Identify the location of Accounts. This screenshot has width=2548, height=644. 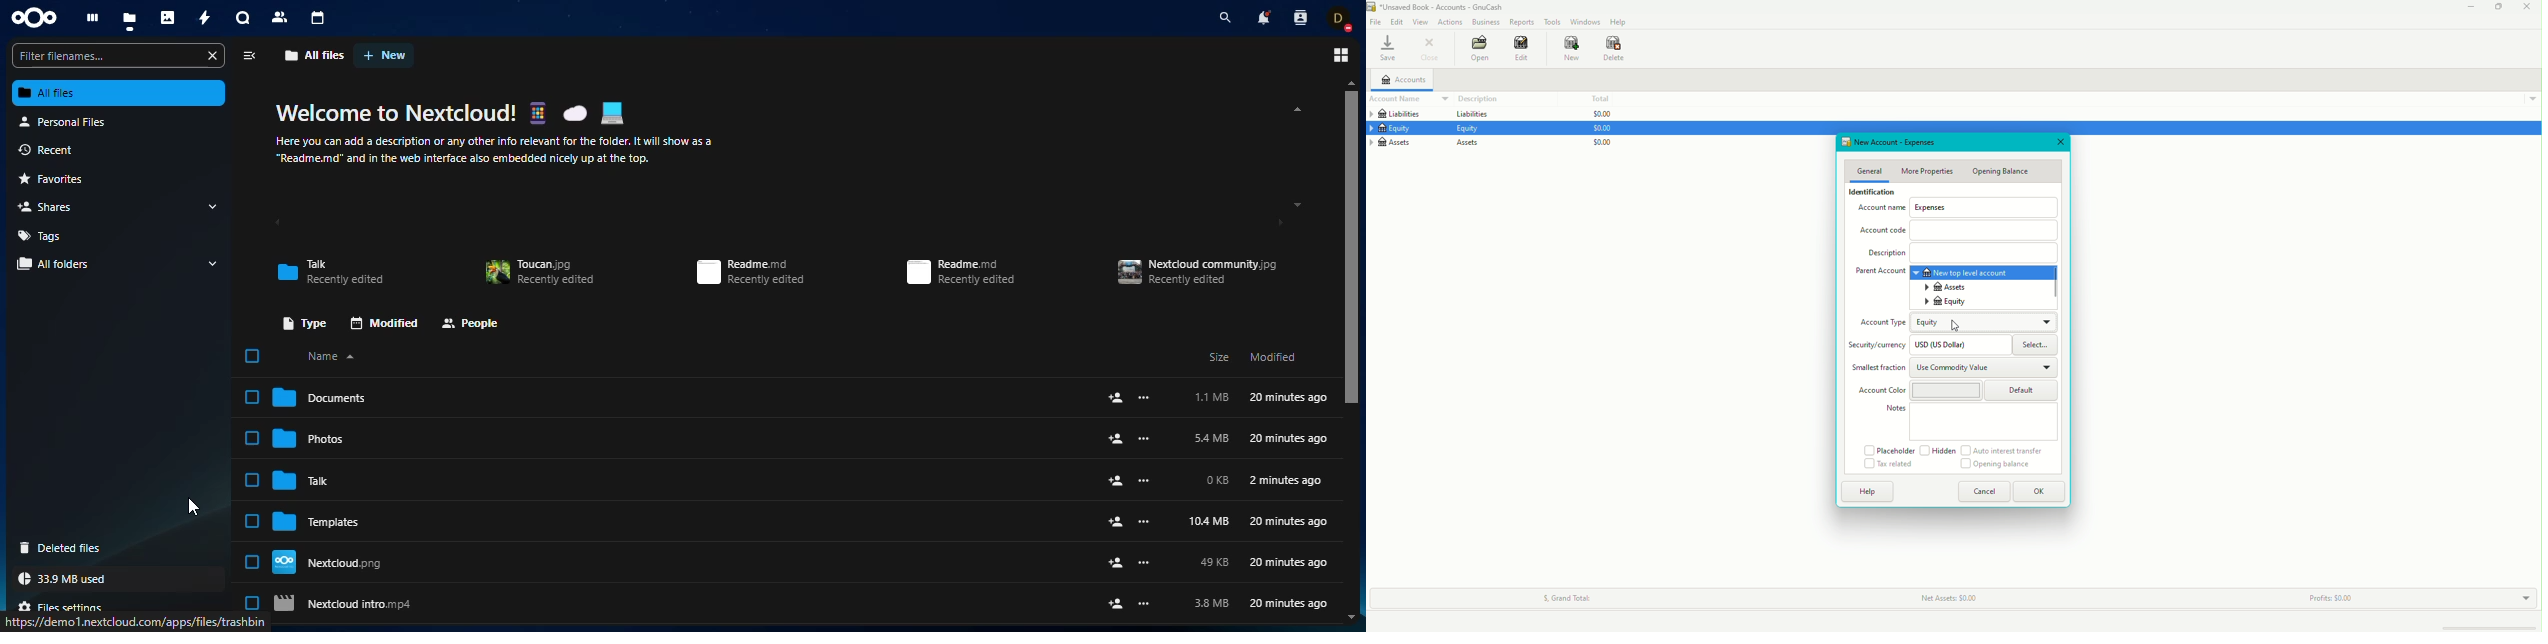
(1403, 80).